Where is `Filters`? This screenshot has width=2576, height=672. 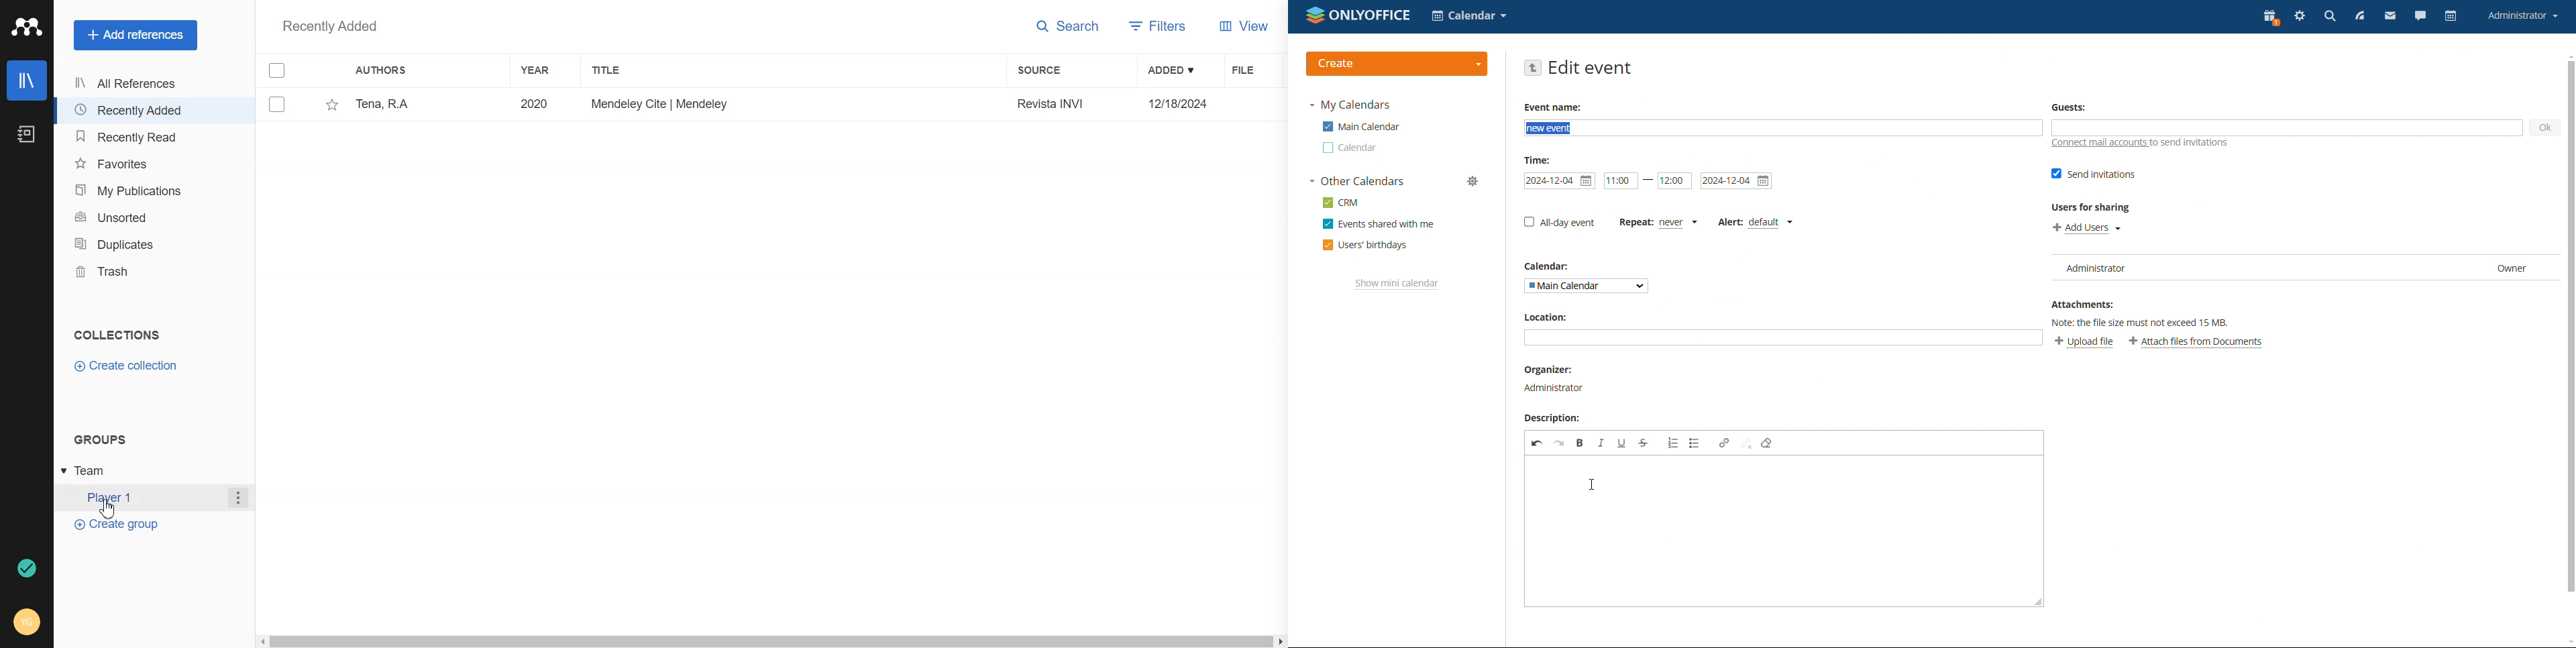 Filters is located at coordinates (1157, 27).